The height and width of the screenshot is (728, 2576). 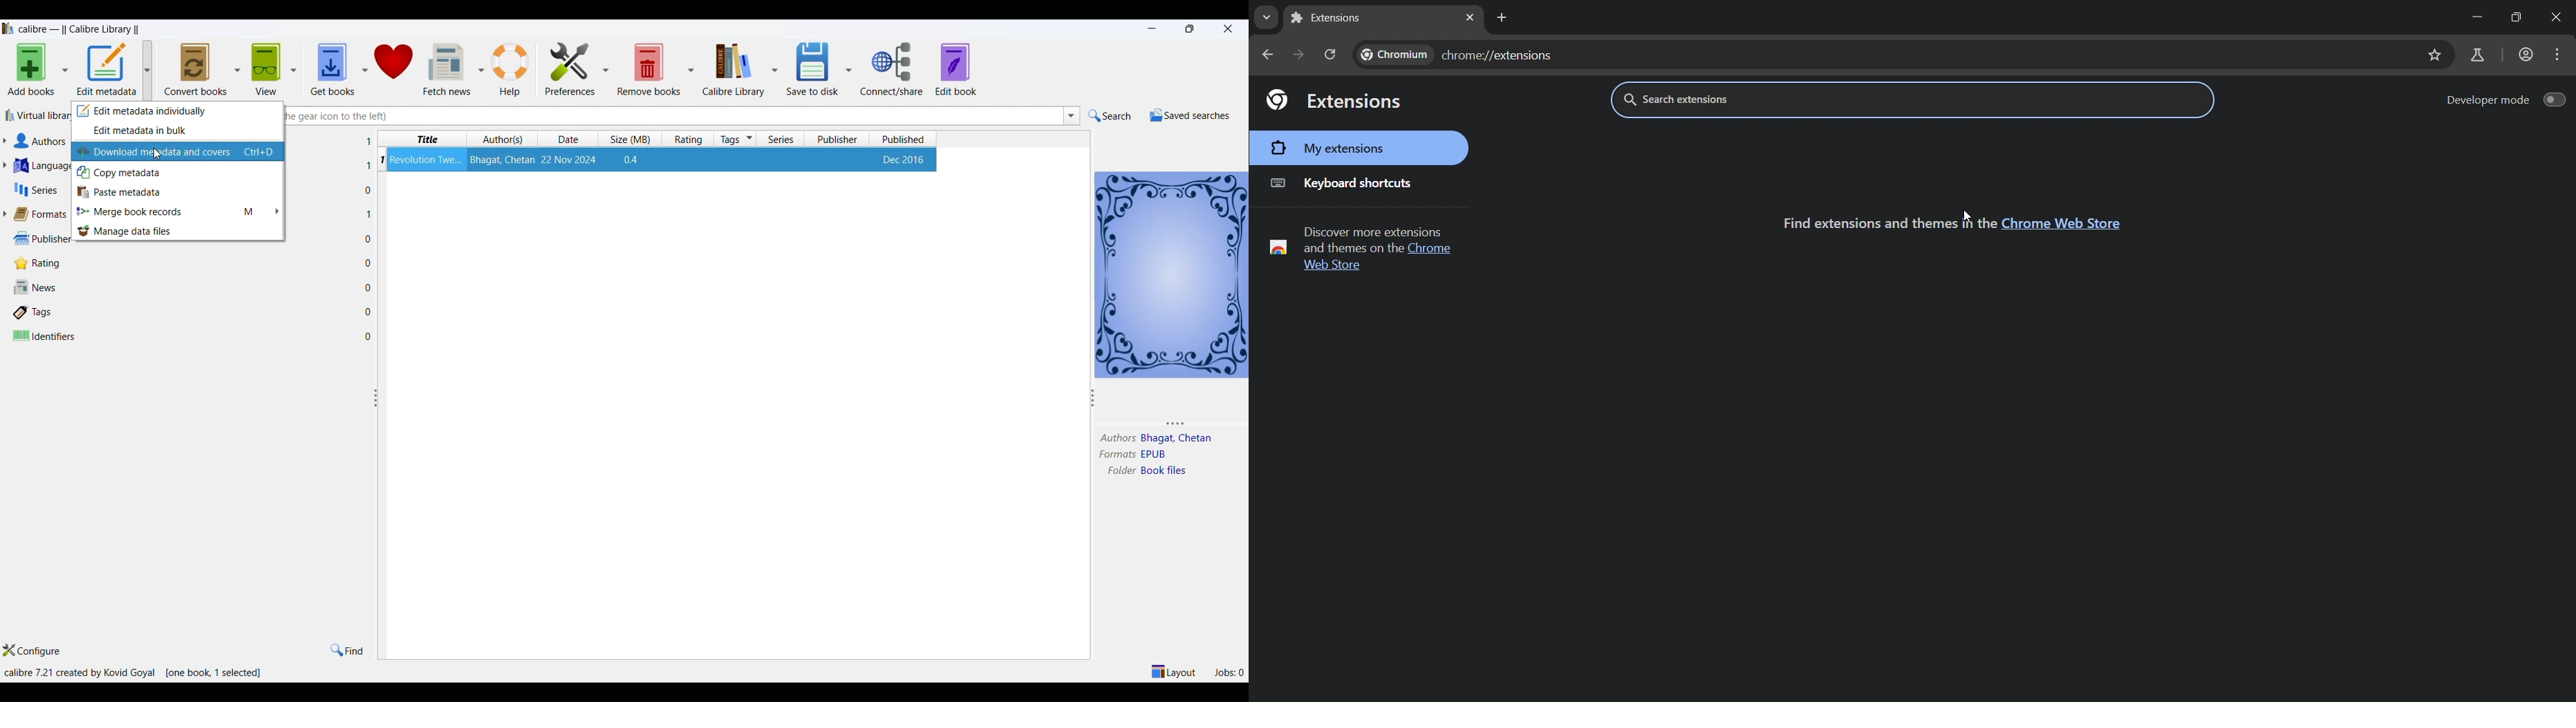 What do you see at coordinates (369, 238) in the screenshot?
I see `0` at bounding box center [369, 238].